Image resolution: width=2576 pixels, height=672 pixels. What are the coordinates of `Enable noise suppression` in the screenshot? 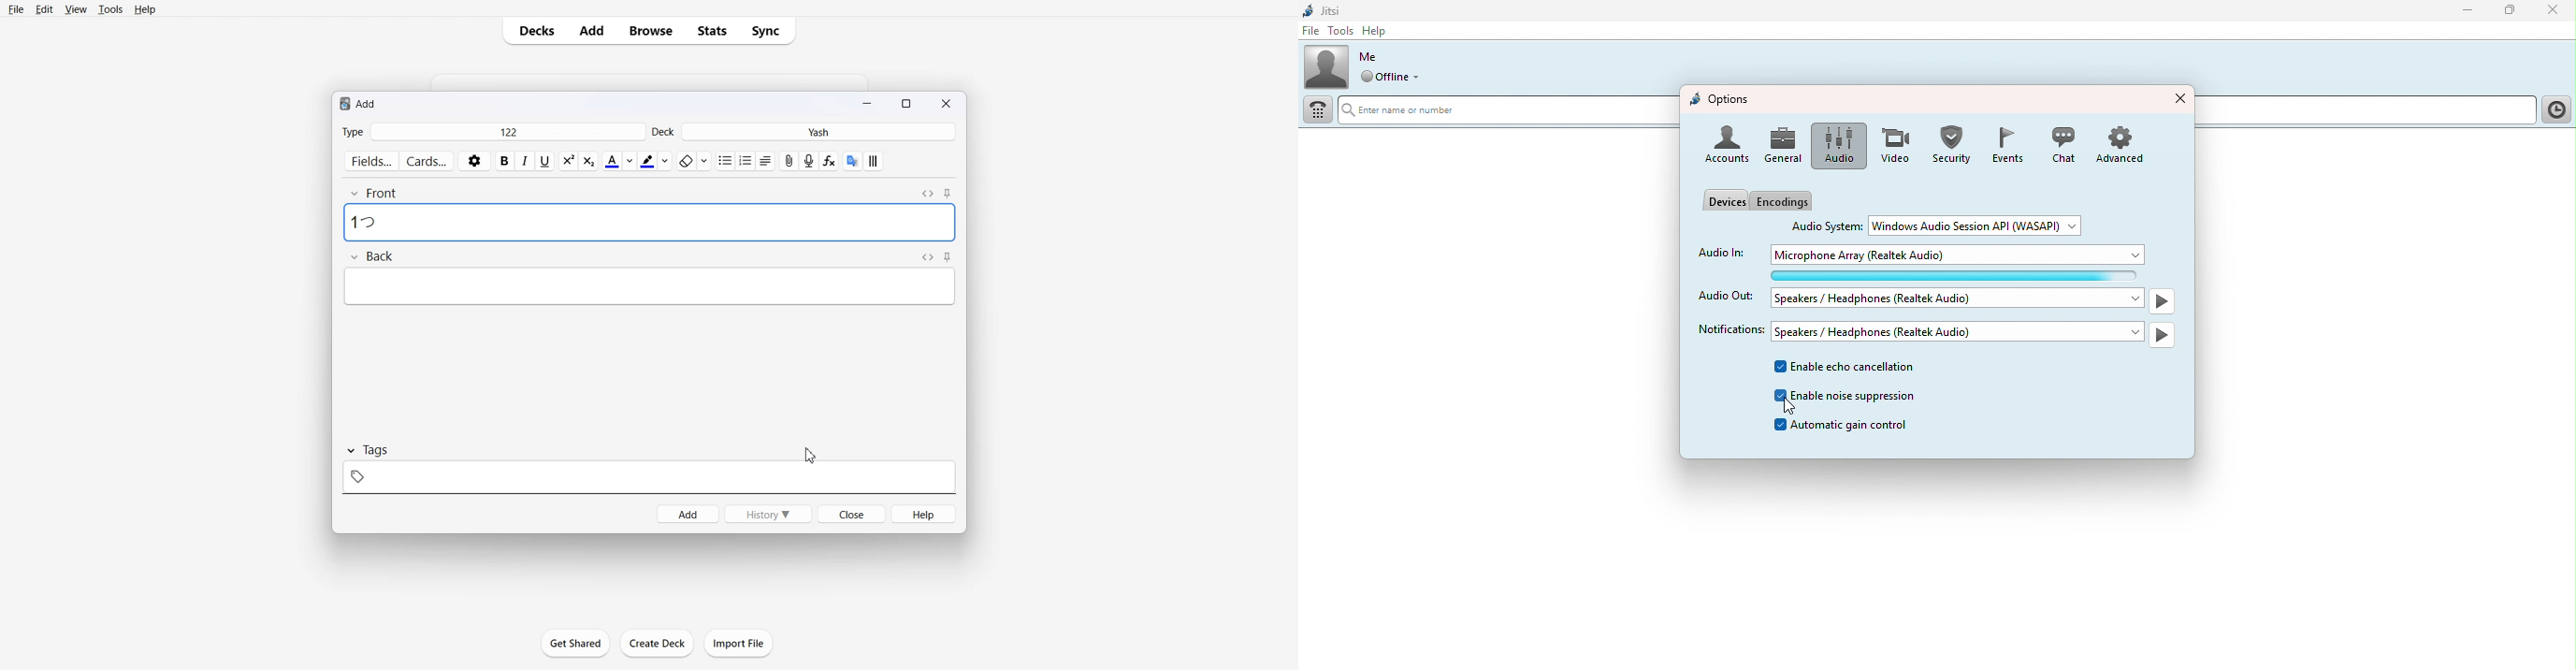 It's located at (1849, 397).